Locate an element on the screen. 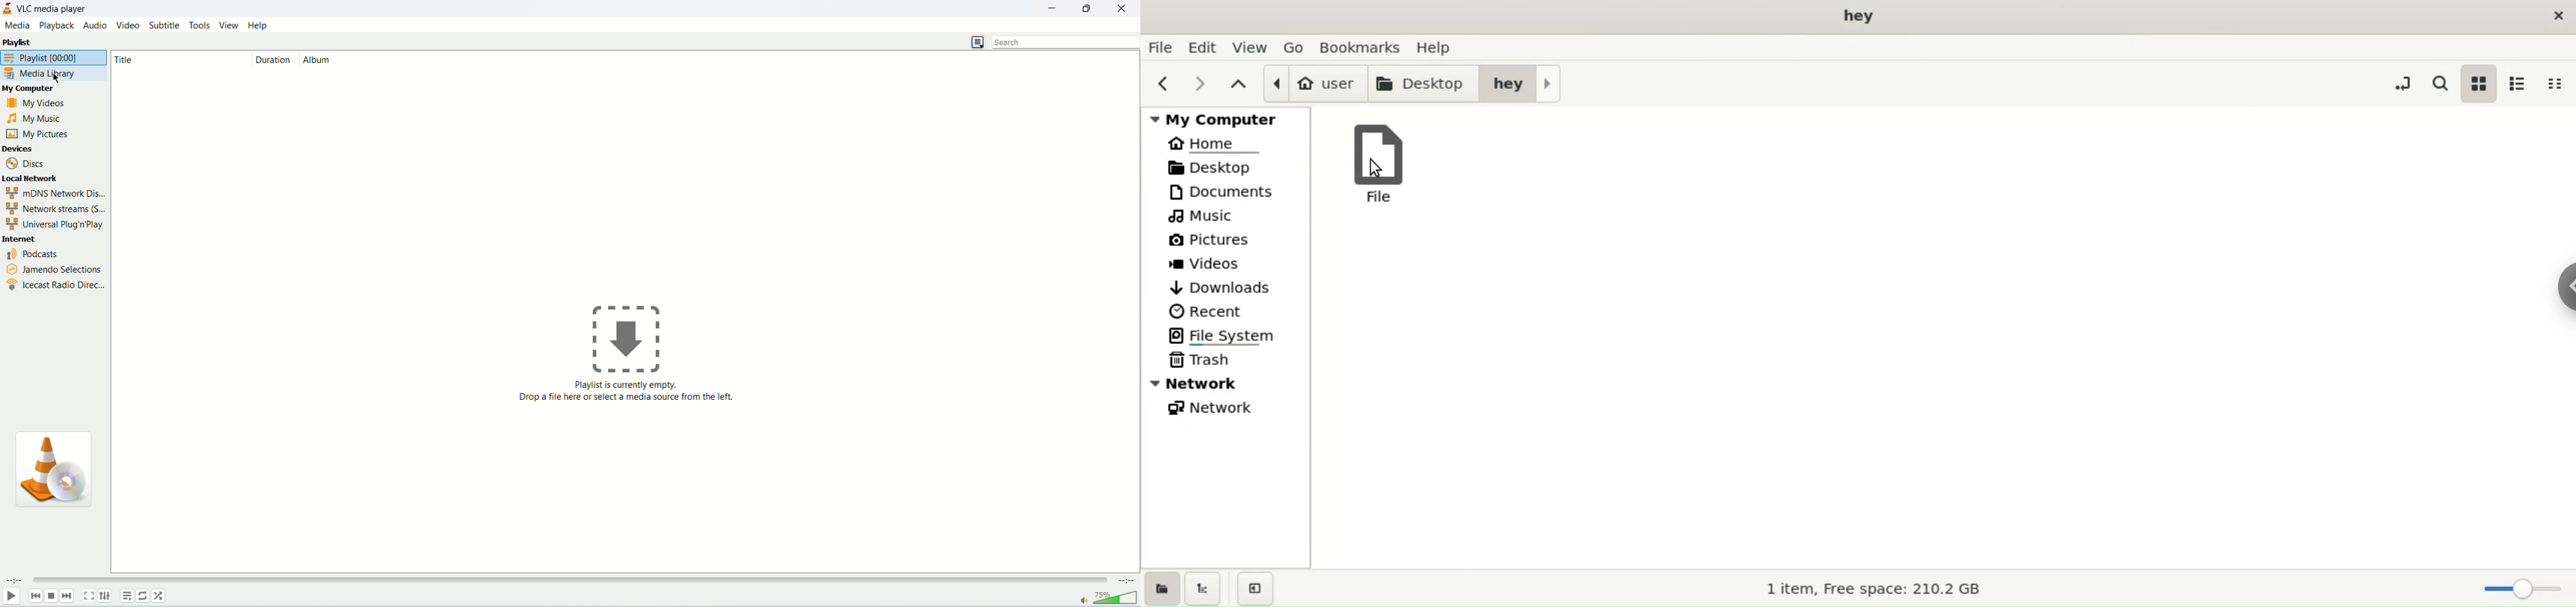 The width and height of the screenshot is (2576, 616). close is located at coordinates (1125, 7).